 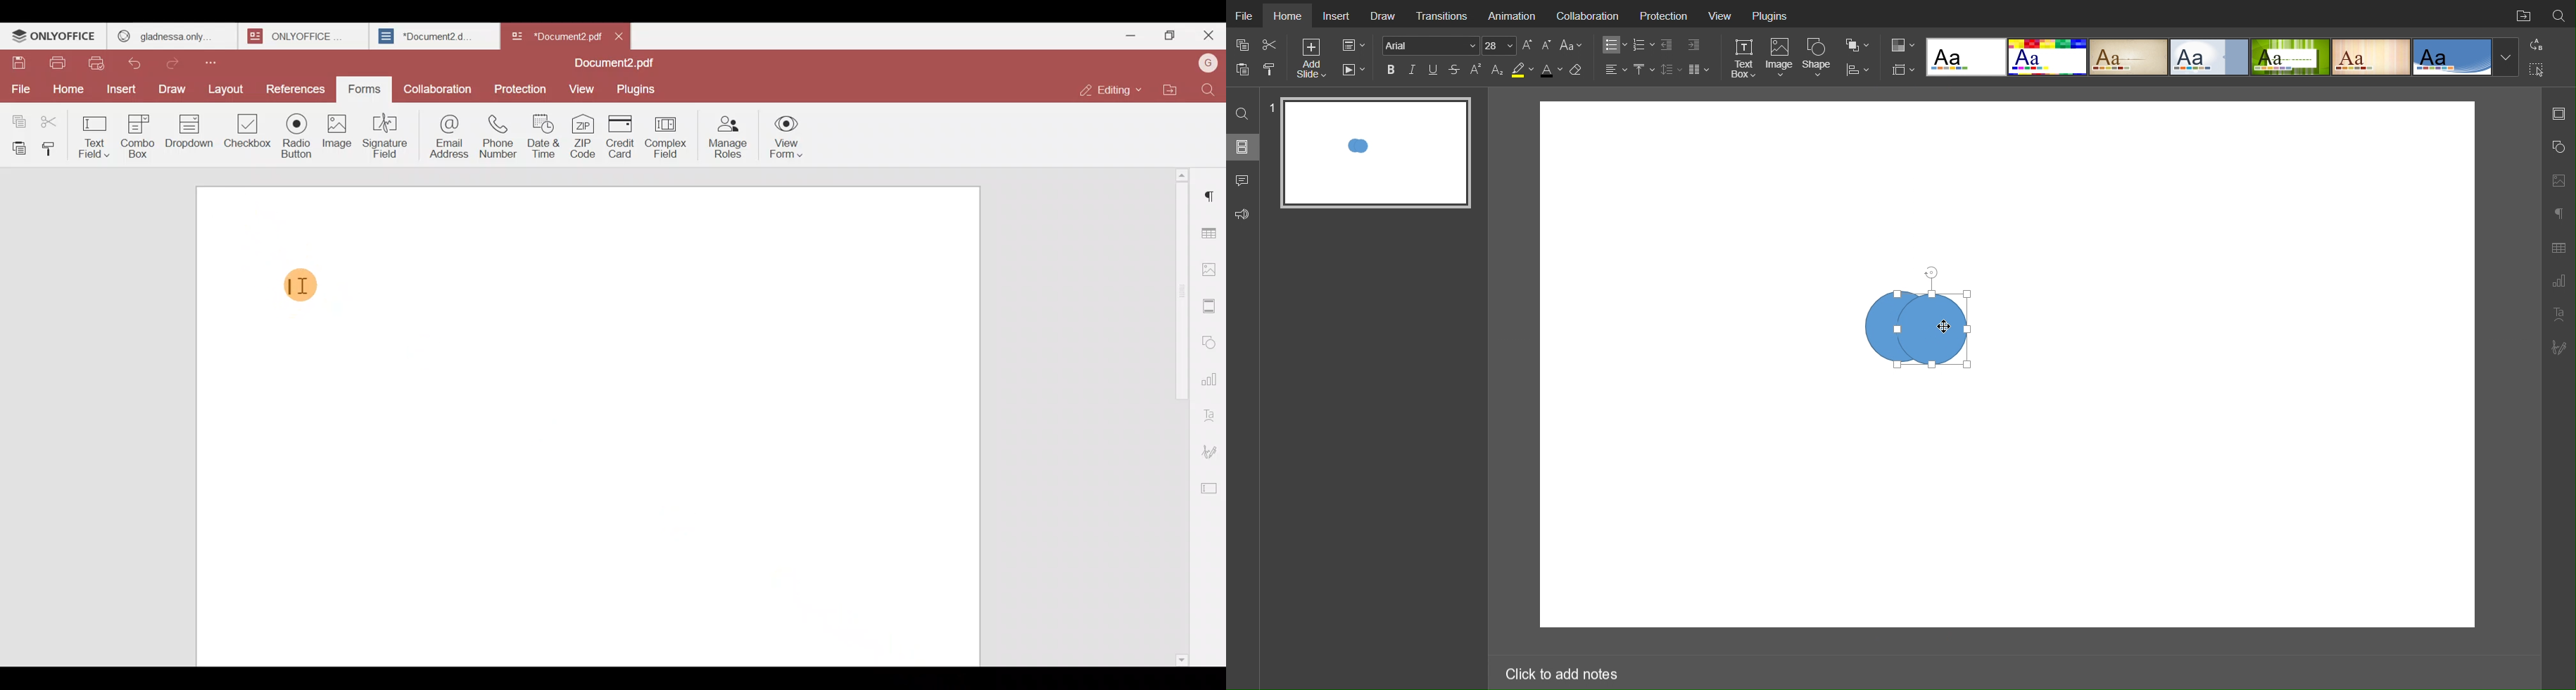 What do you see at coordinates (1176, 413) in the screenshot?
I see `Scroll bar` at bounding box center [1176, 413].